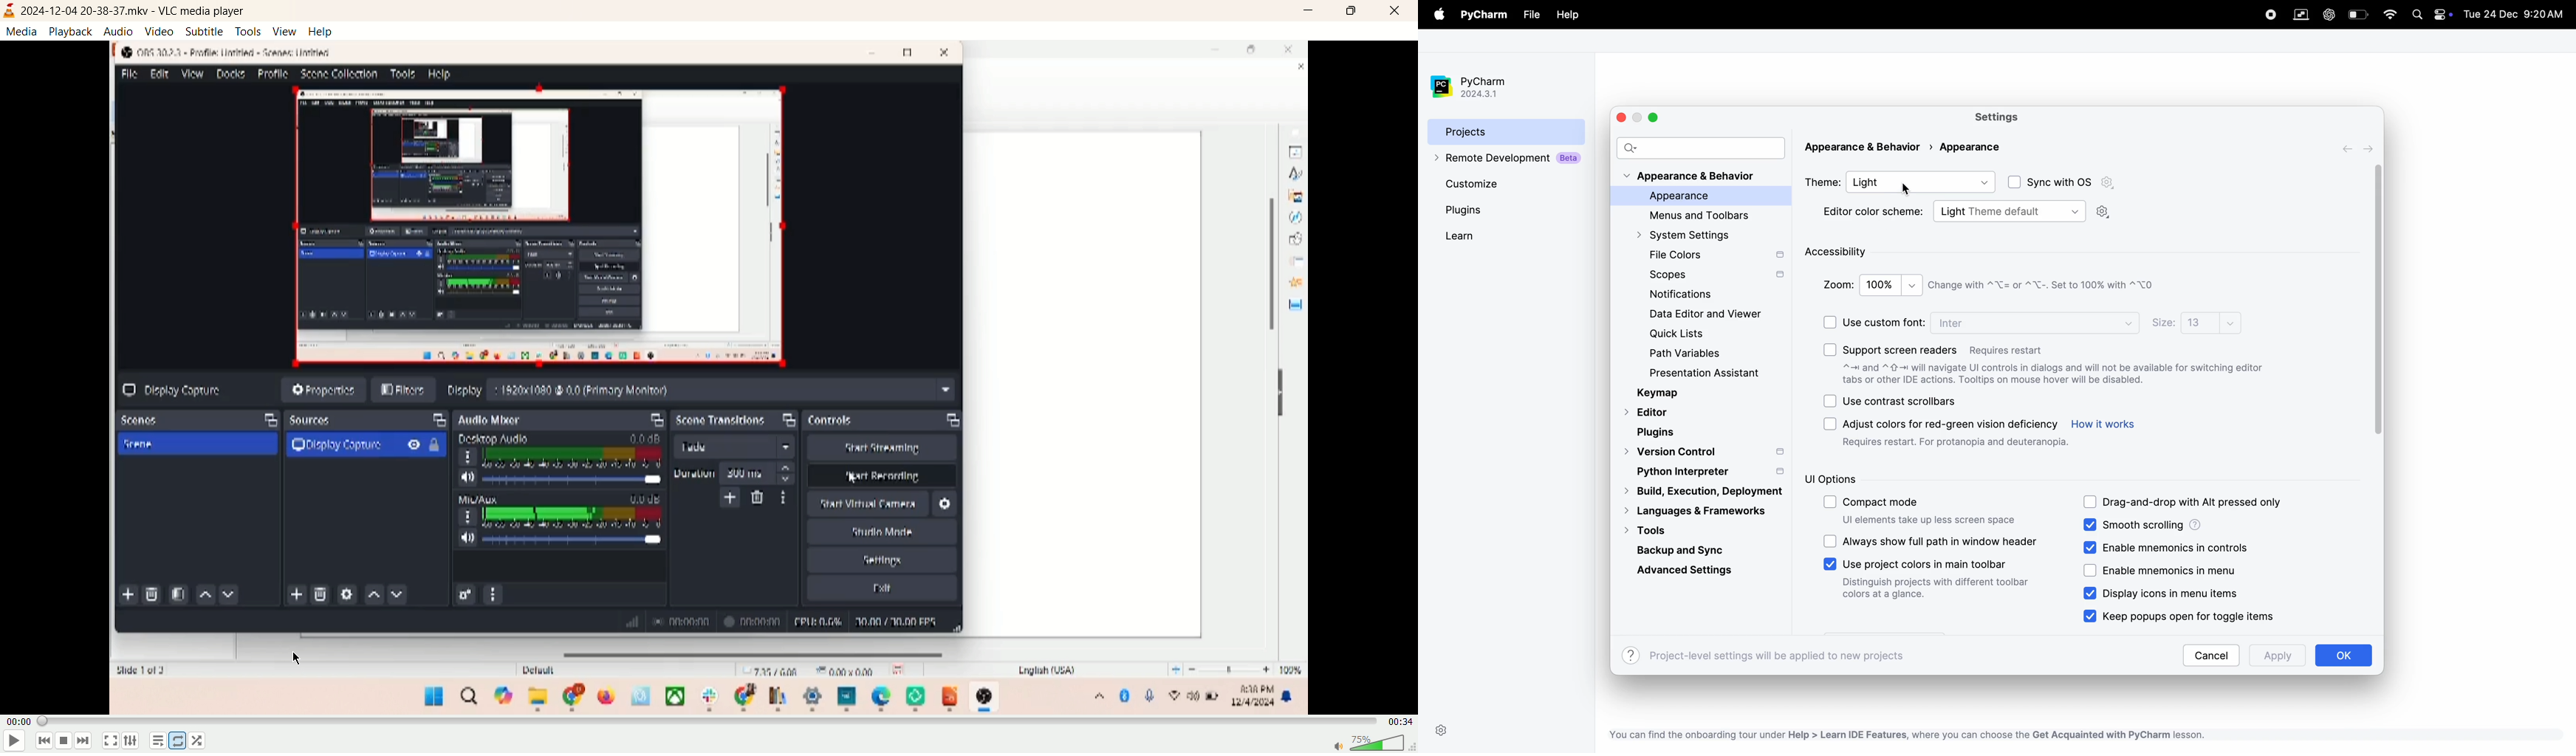 The height and width of the screenshot is (756, 2576). What do you see at coordinates (707, 722) in the screenshot?
I see `progress bar` at bounding box center [707, 722].